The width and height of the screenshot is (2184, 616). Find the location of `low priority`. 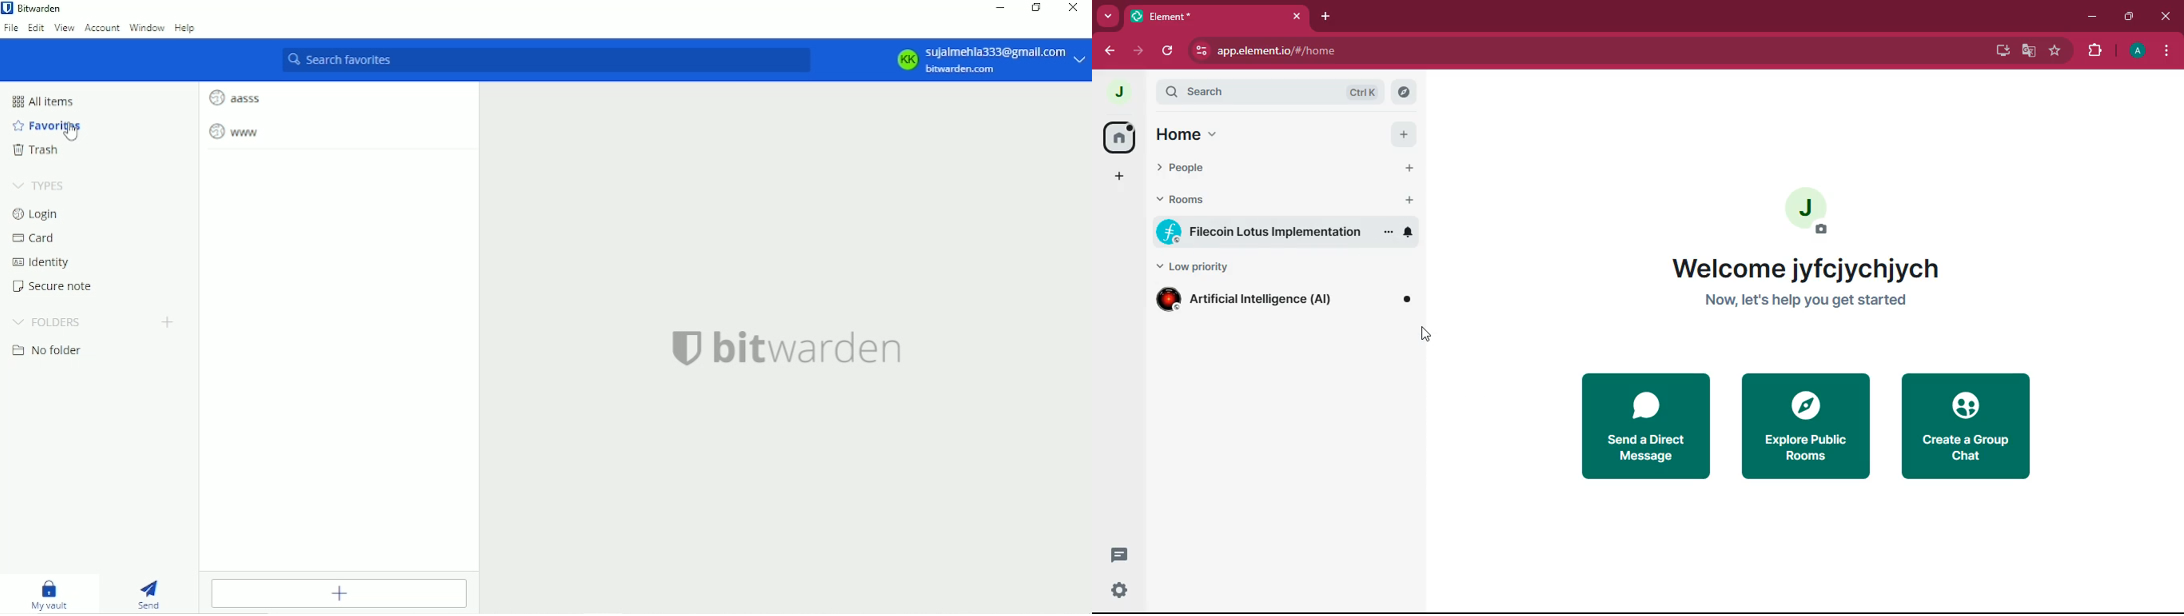

low priority is located at coordinates (1202, 268).